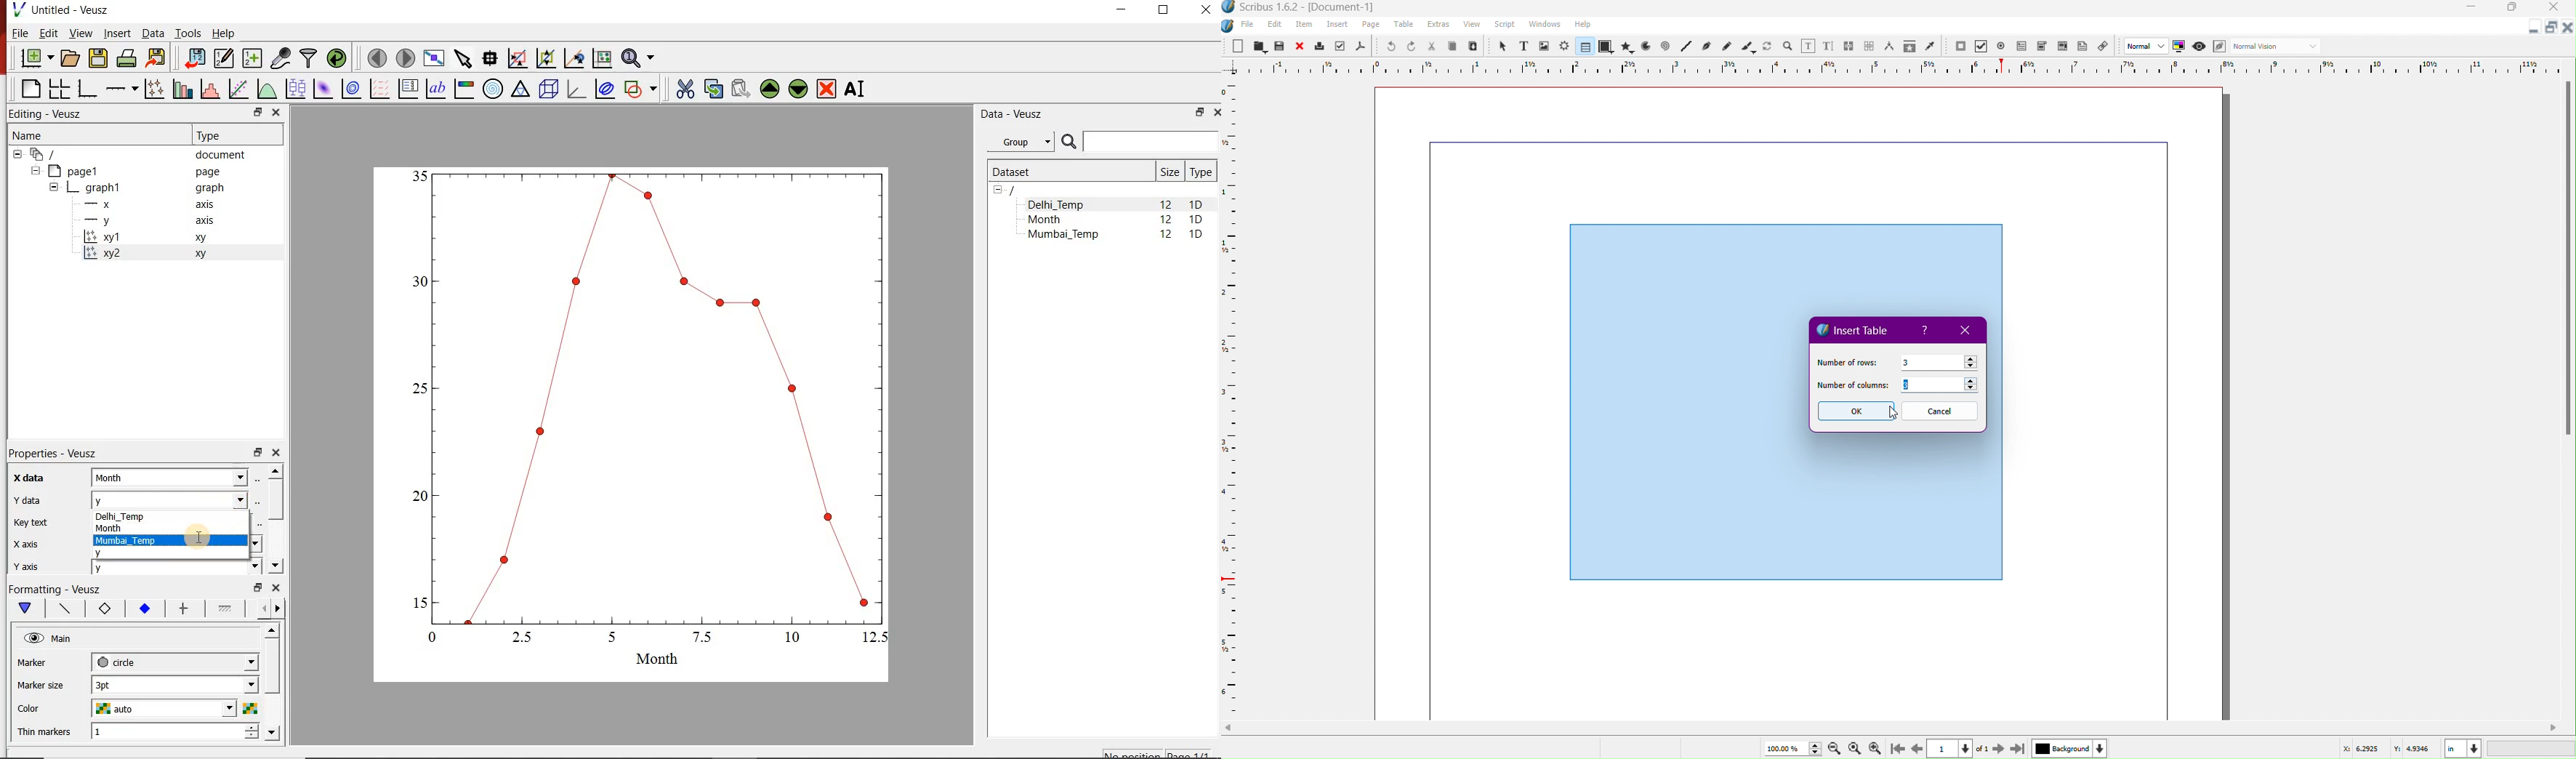 This screenshot has height=784, width=2576. I want to click on Data - Veusz, so click(1014, 114).